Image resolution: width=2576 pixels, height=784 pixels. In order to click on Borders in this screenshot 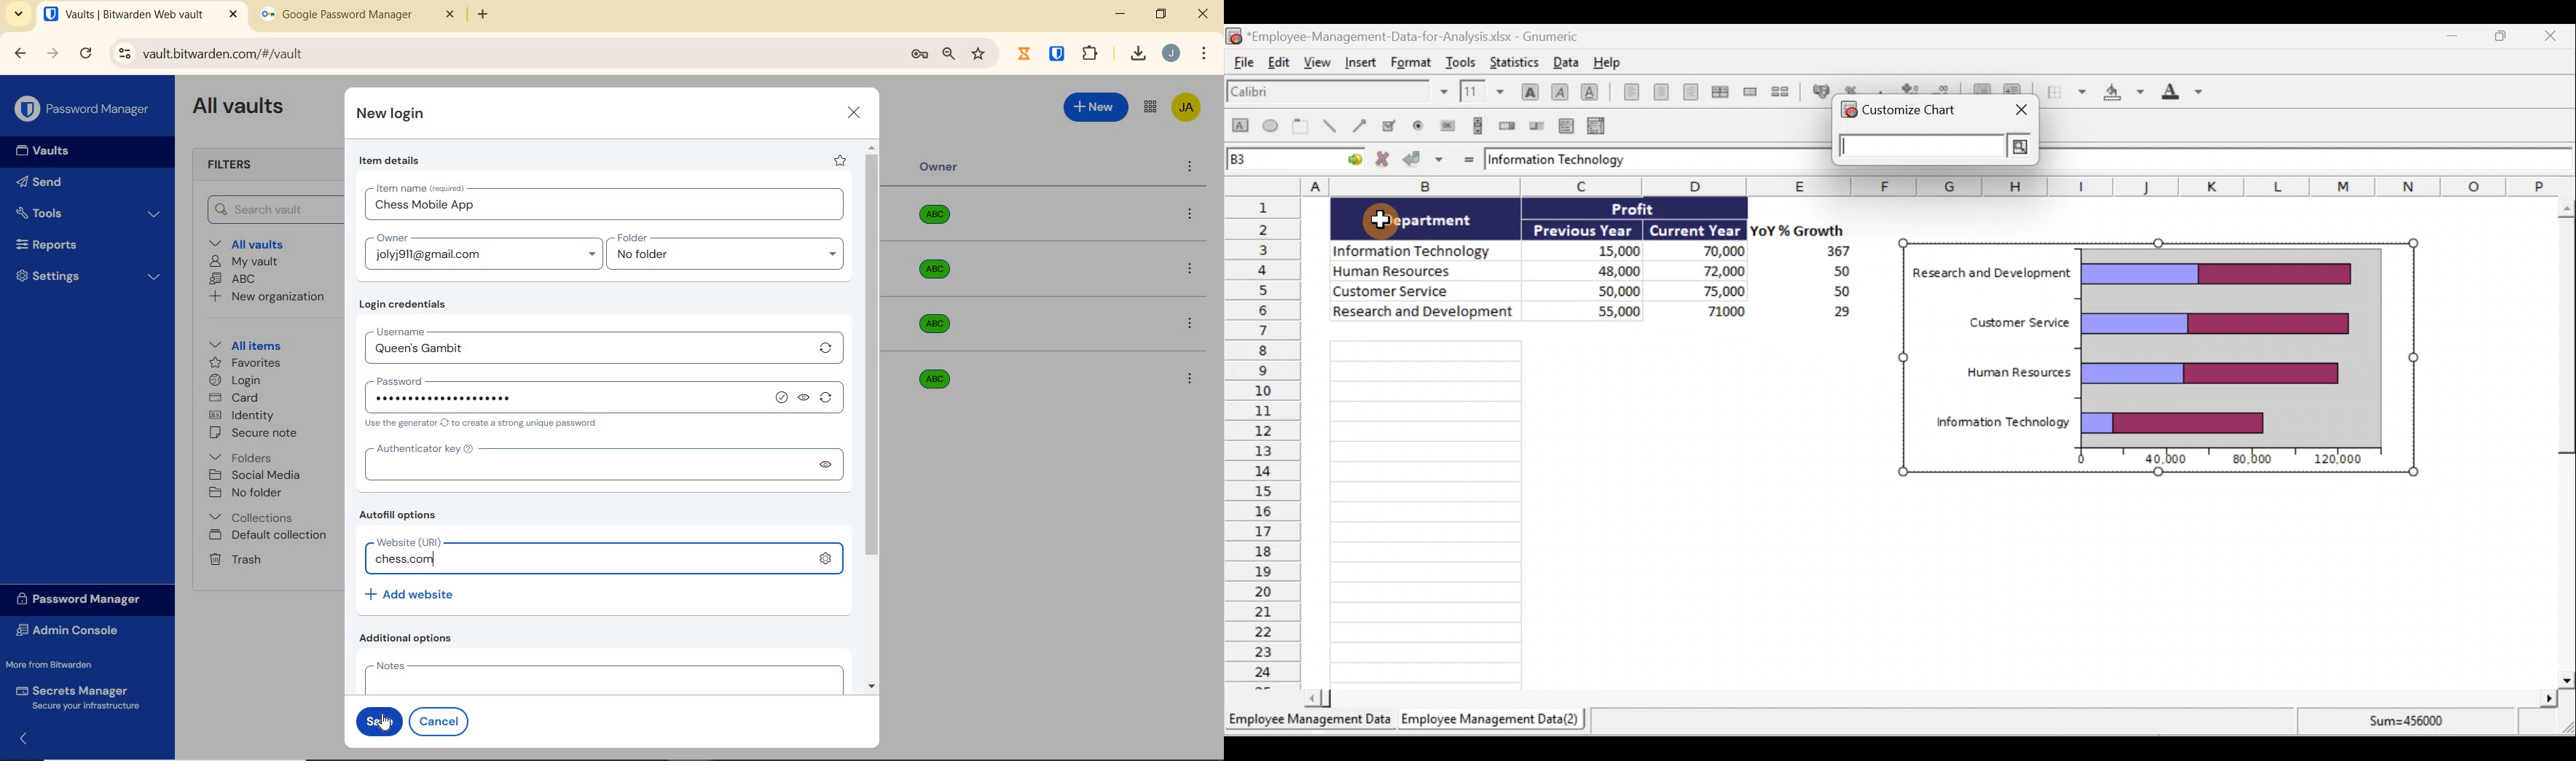, I will do `click(2065, 95)`.